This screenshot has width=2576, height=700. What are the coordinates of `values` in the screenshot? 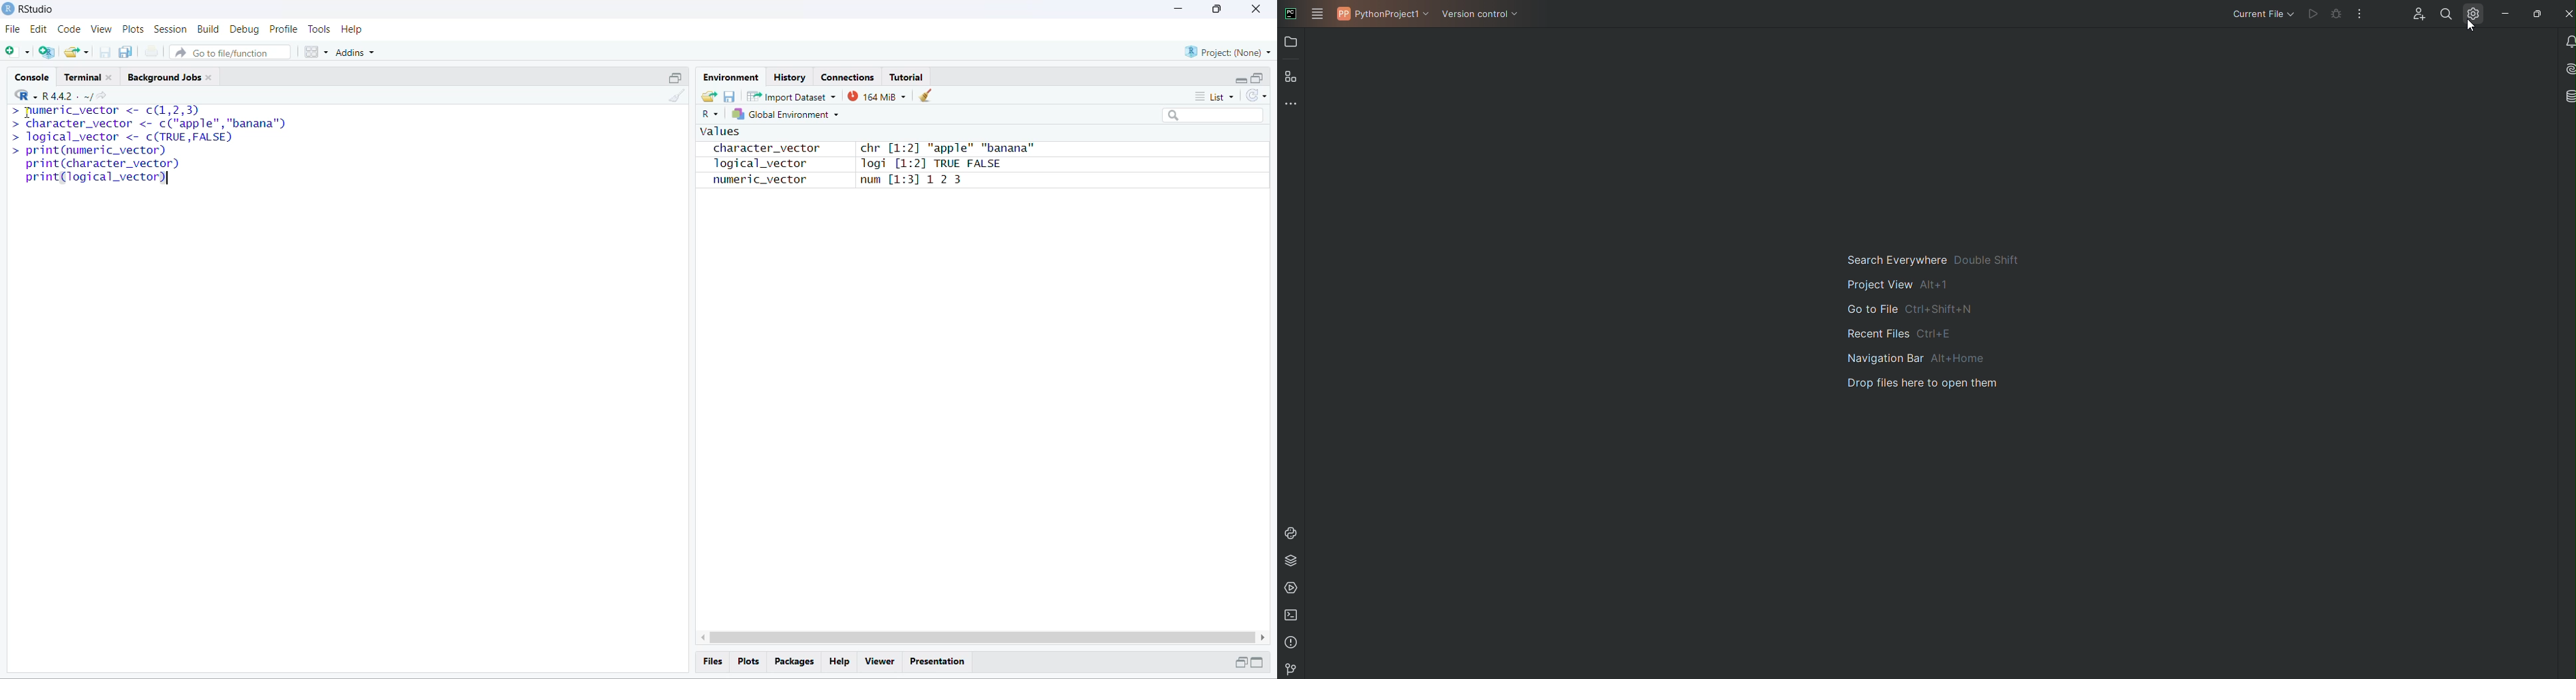 It's located at (719, 132).